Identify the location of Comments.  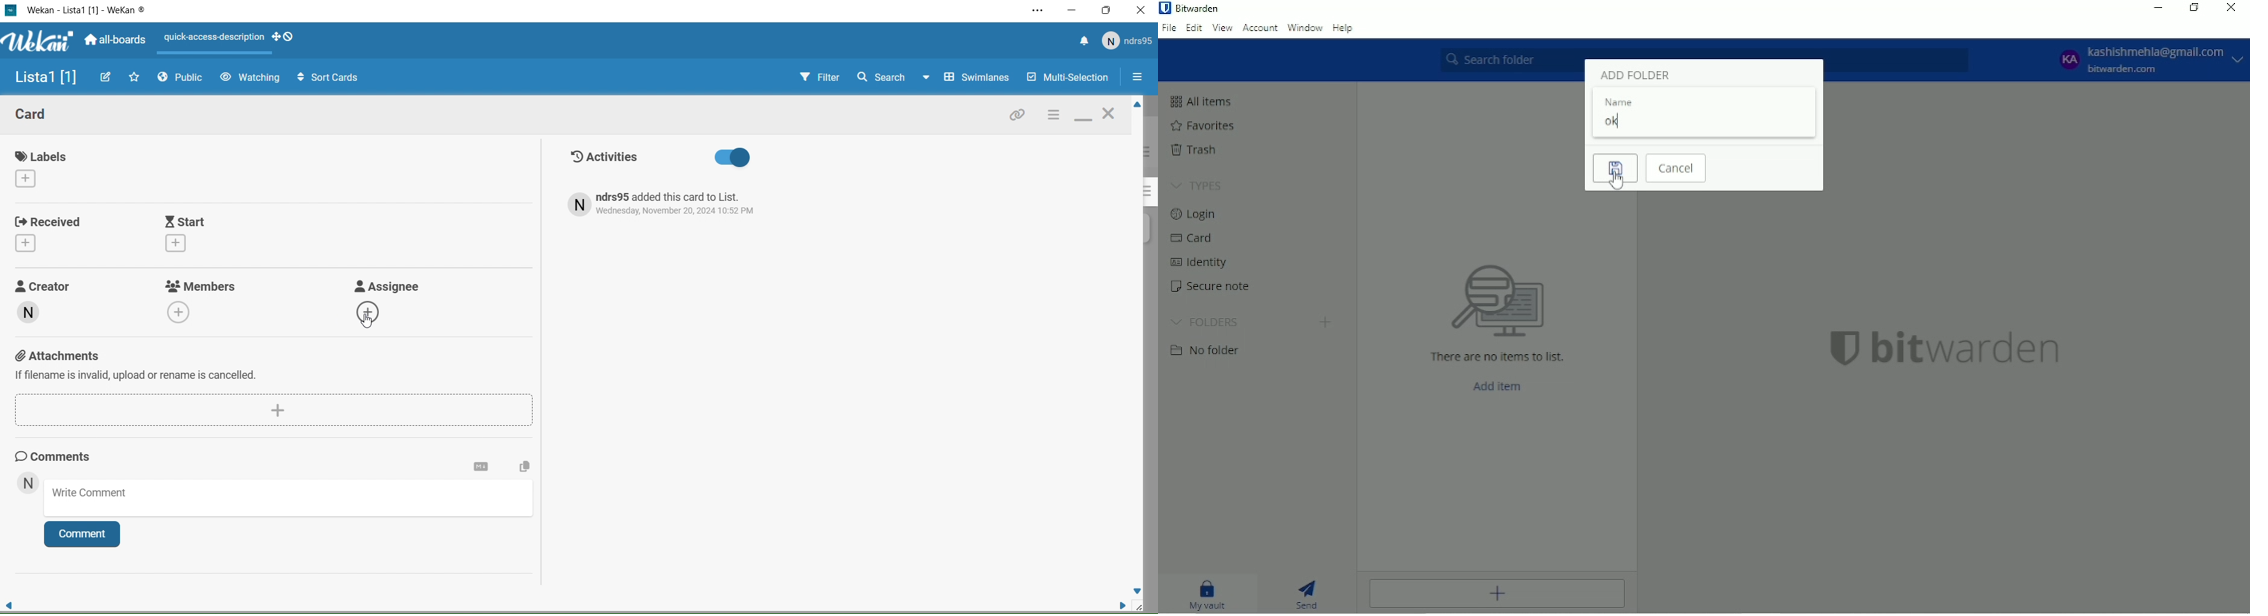
(64, 456).